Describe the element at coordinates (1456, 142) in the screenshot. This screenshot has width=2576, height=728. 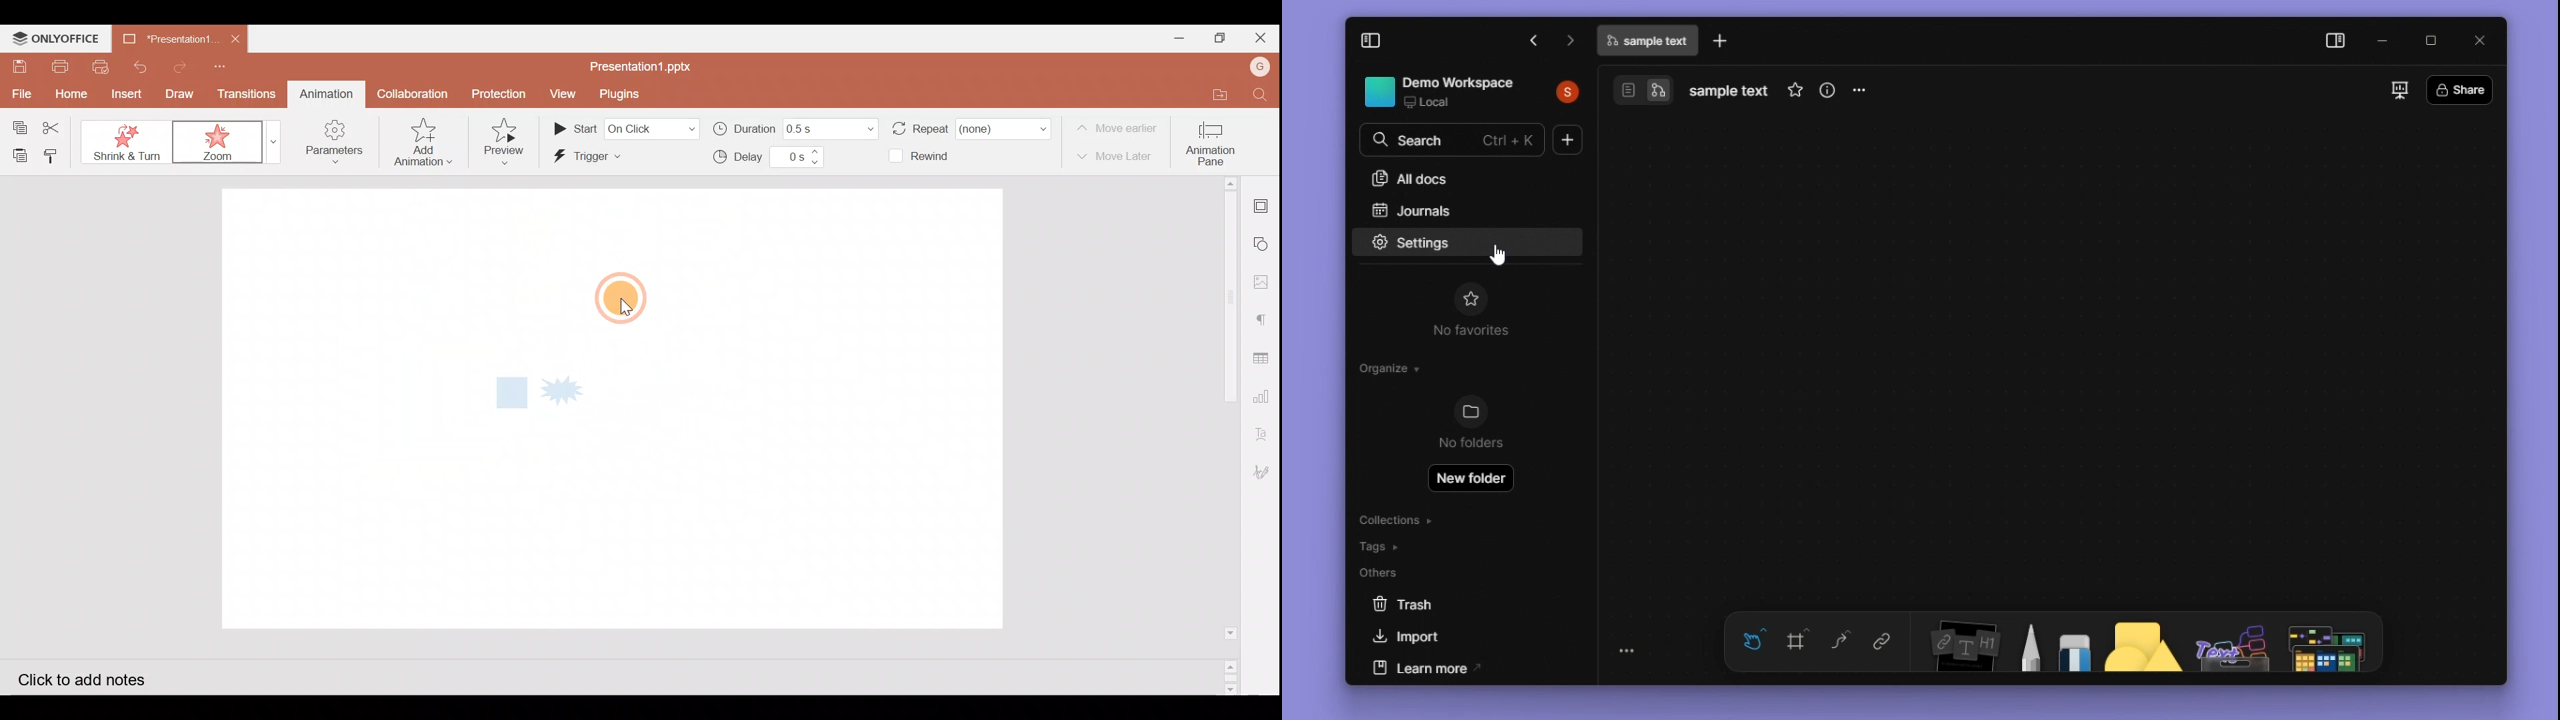
I see `serach bar` at that location.